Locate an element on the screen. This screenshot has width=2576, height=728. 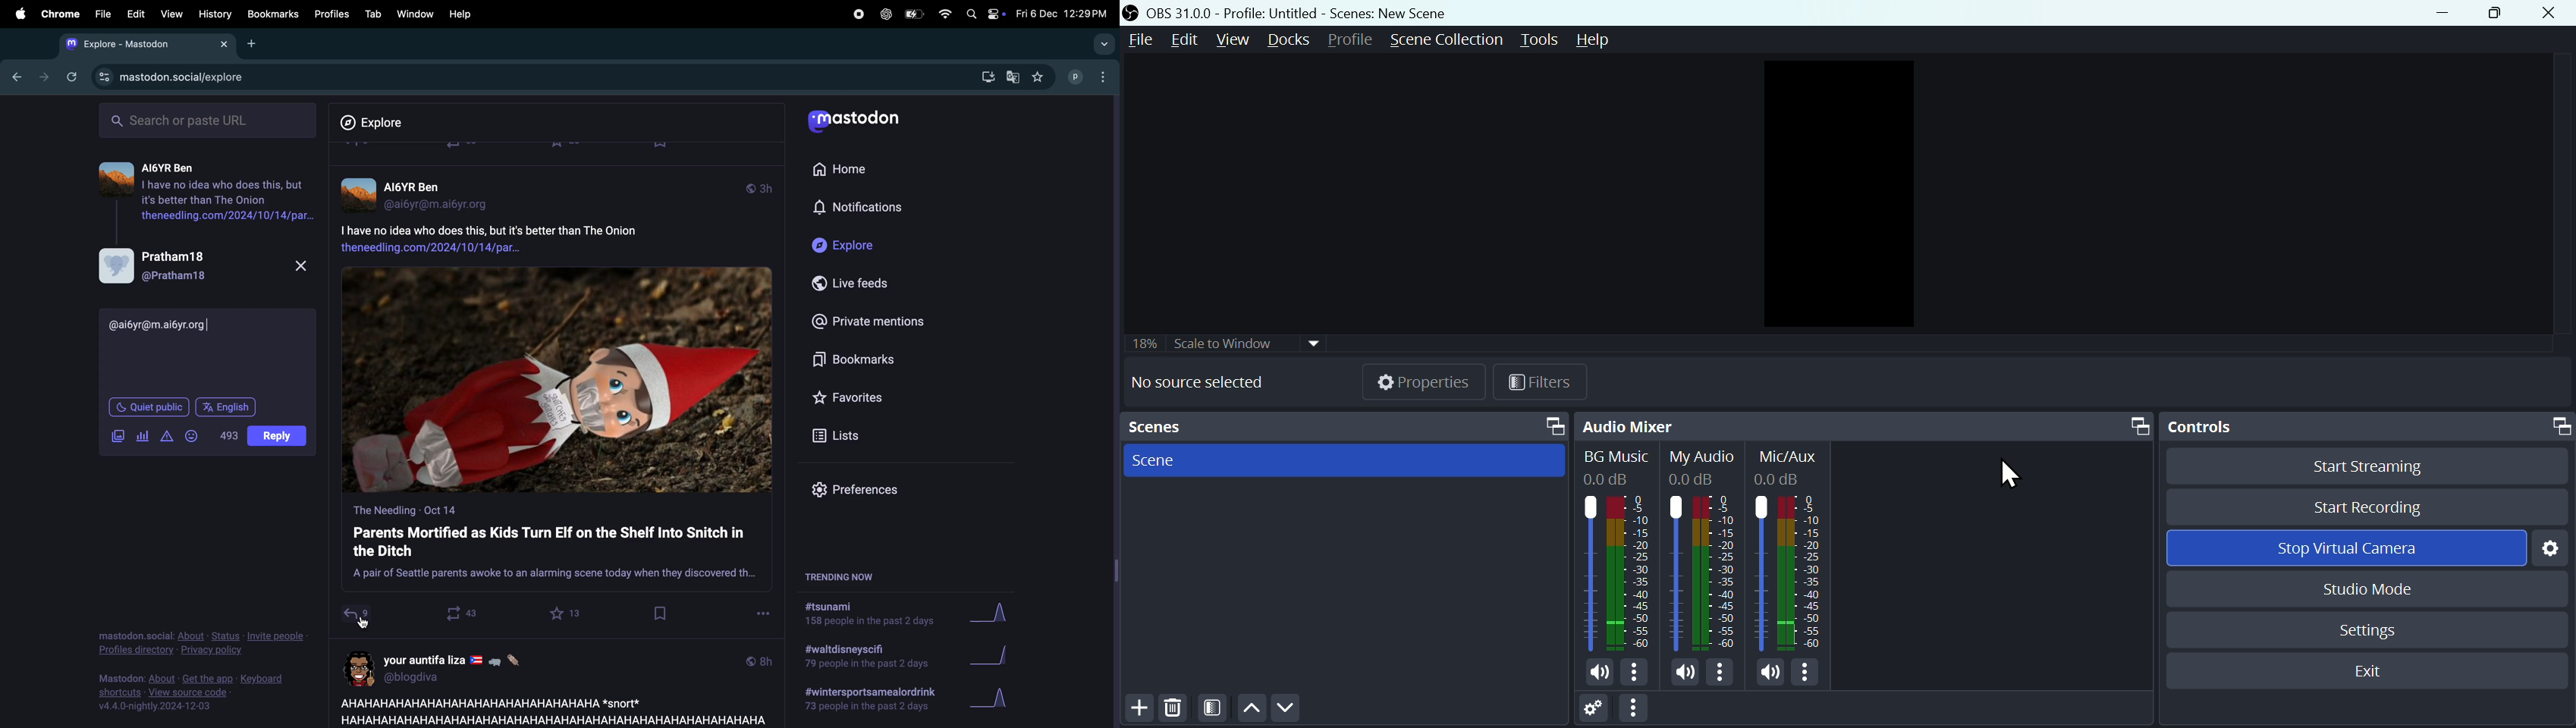
favourites is located at coordinates (1037, 77).